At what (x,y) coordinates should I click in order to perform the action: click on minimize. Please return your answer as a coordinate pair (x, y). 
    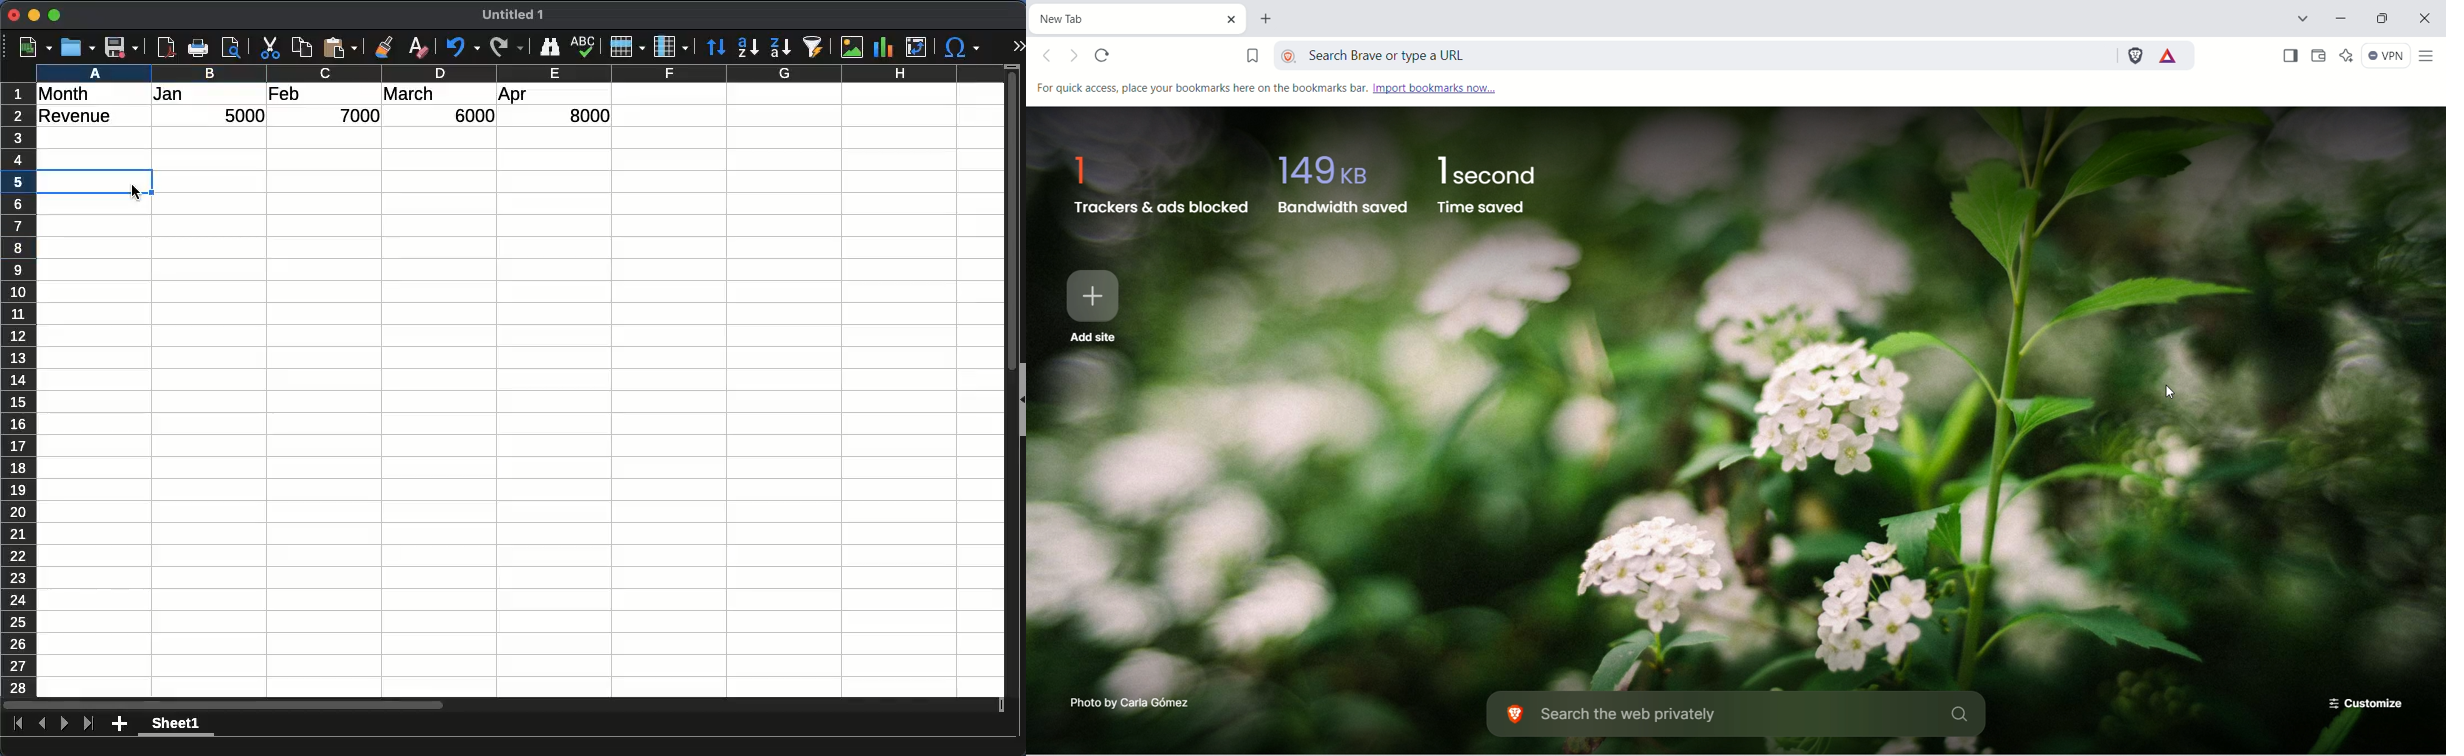
    Looking at the image, I should click on (34, 15).